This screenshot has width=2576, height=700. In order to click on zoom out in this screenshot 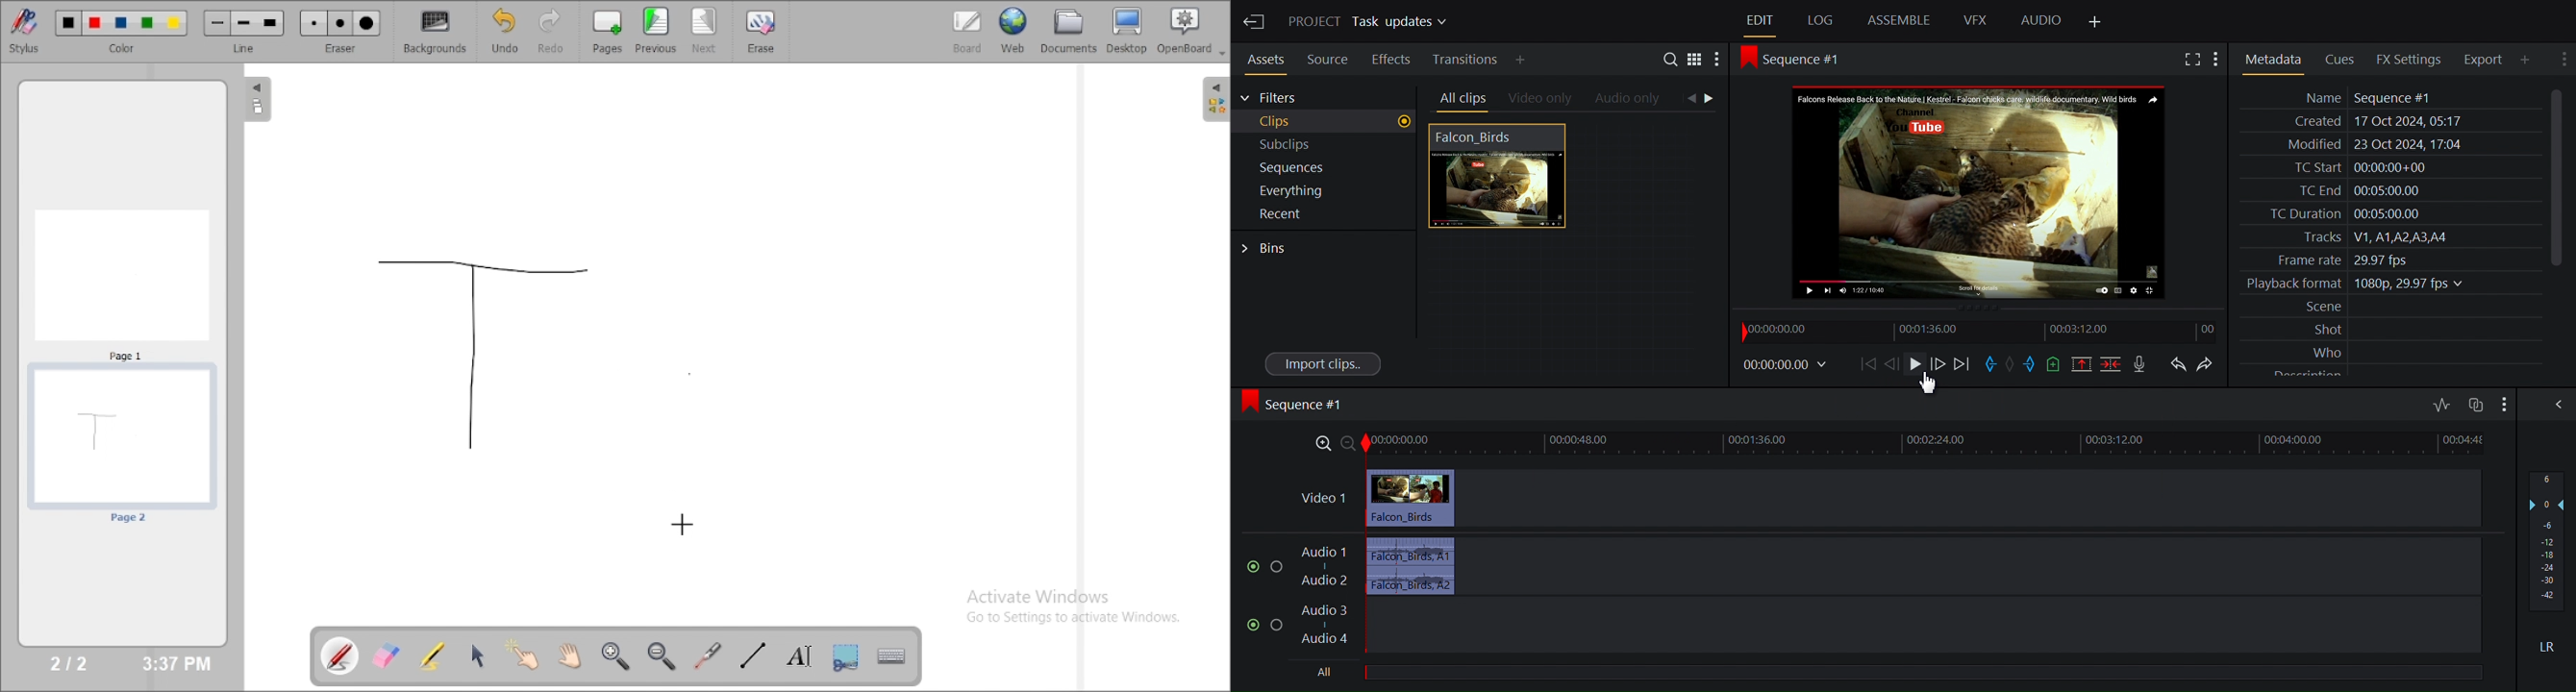, I will do `click(663, 656)`.